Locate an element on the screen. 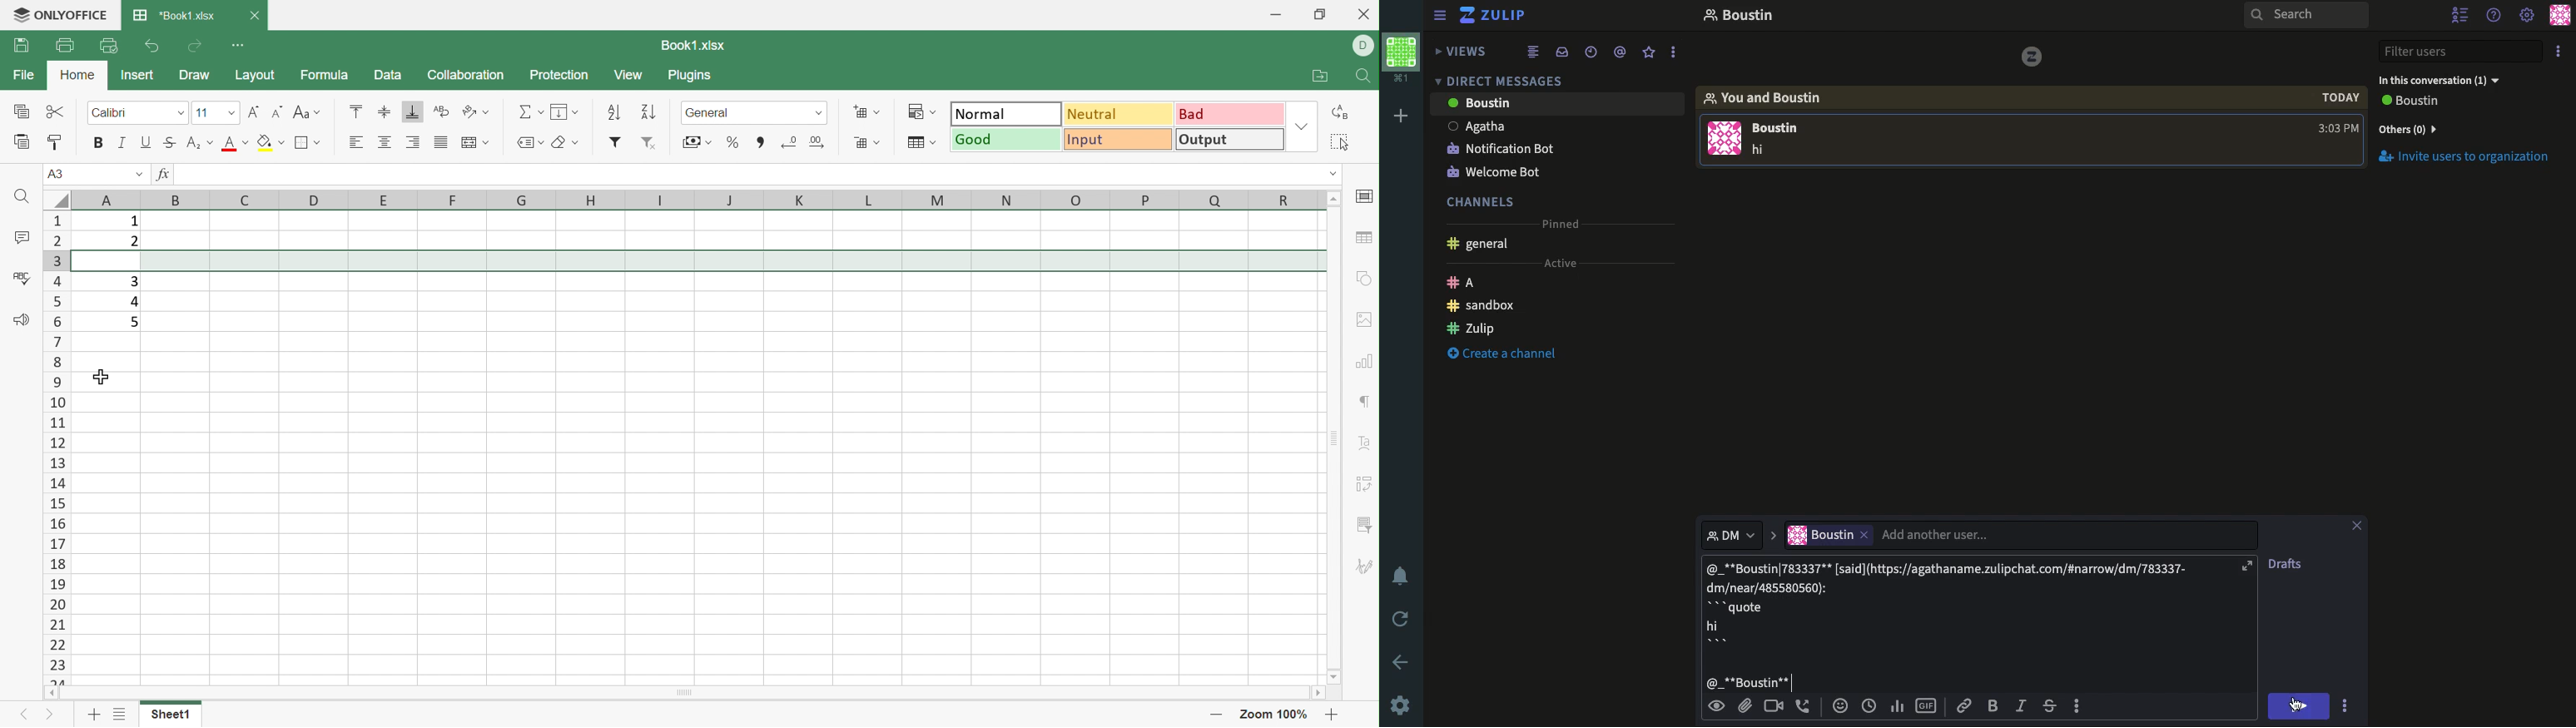 The height and width of the screenshot is (728, 2576). *Book1.xlsx is located at coordinates (176, 16).